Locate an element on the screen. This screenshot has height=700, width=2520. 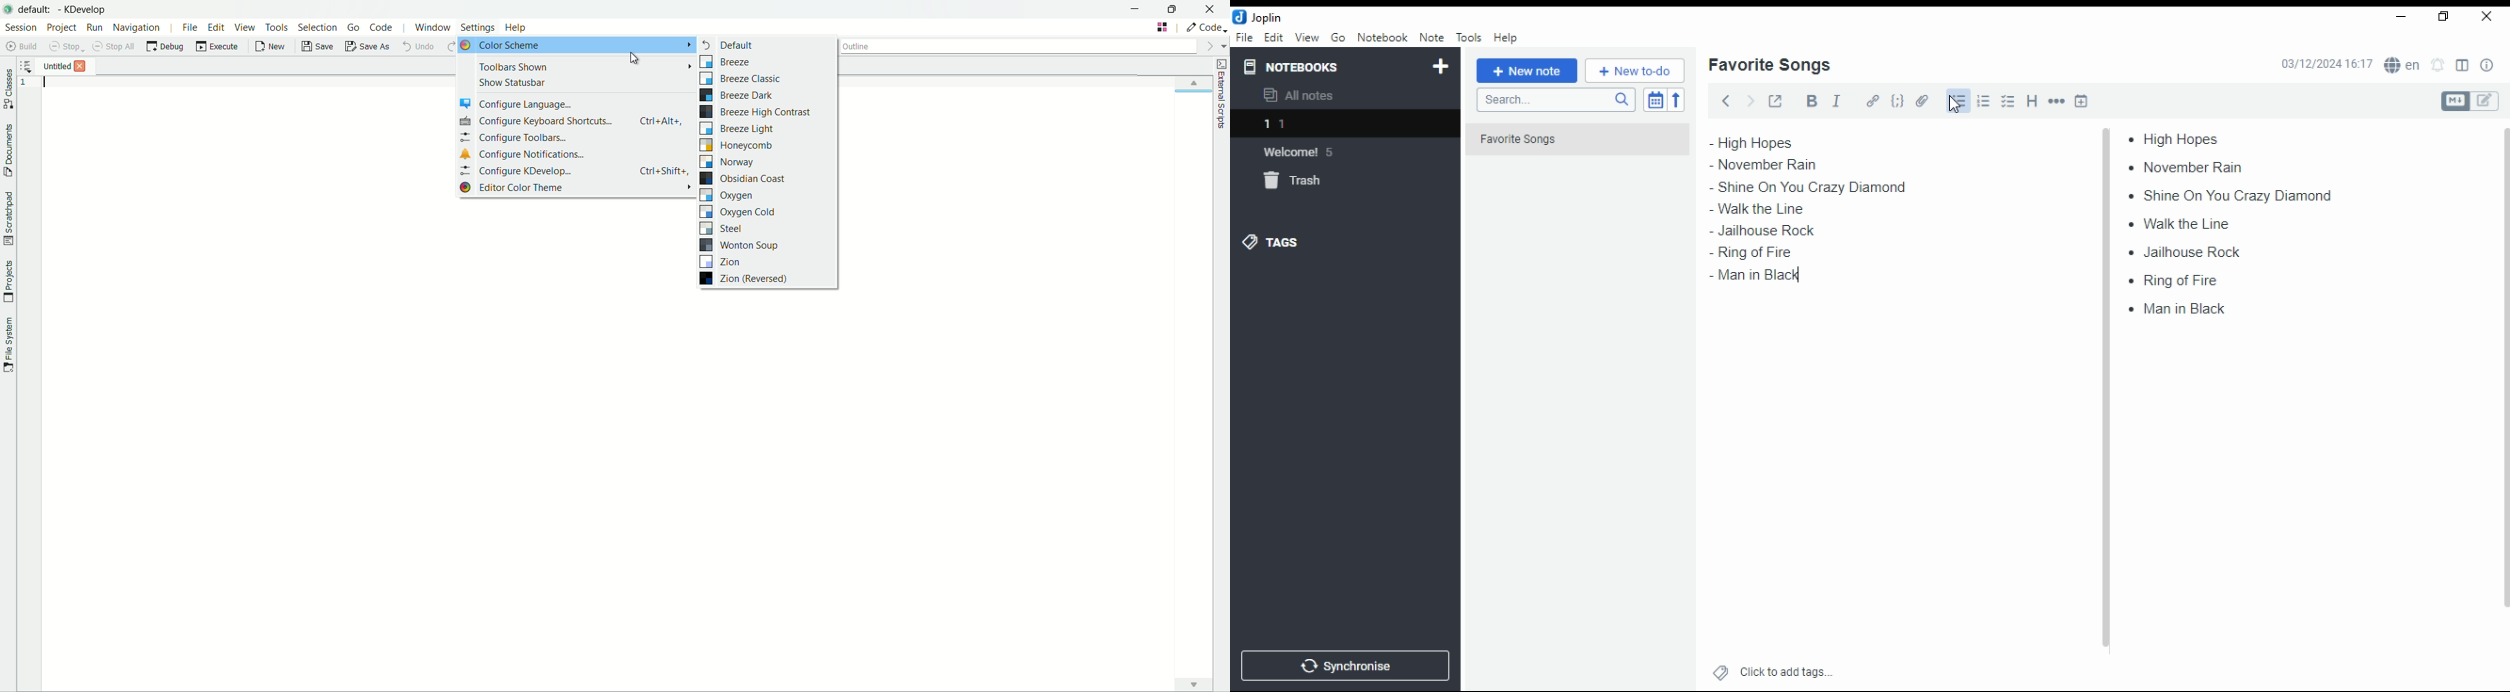
attach file is located at coordinates (1923, 100).